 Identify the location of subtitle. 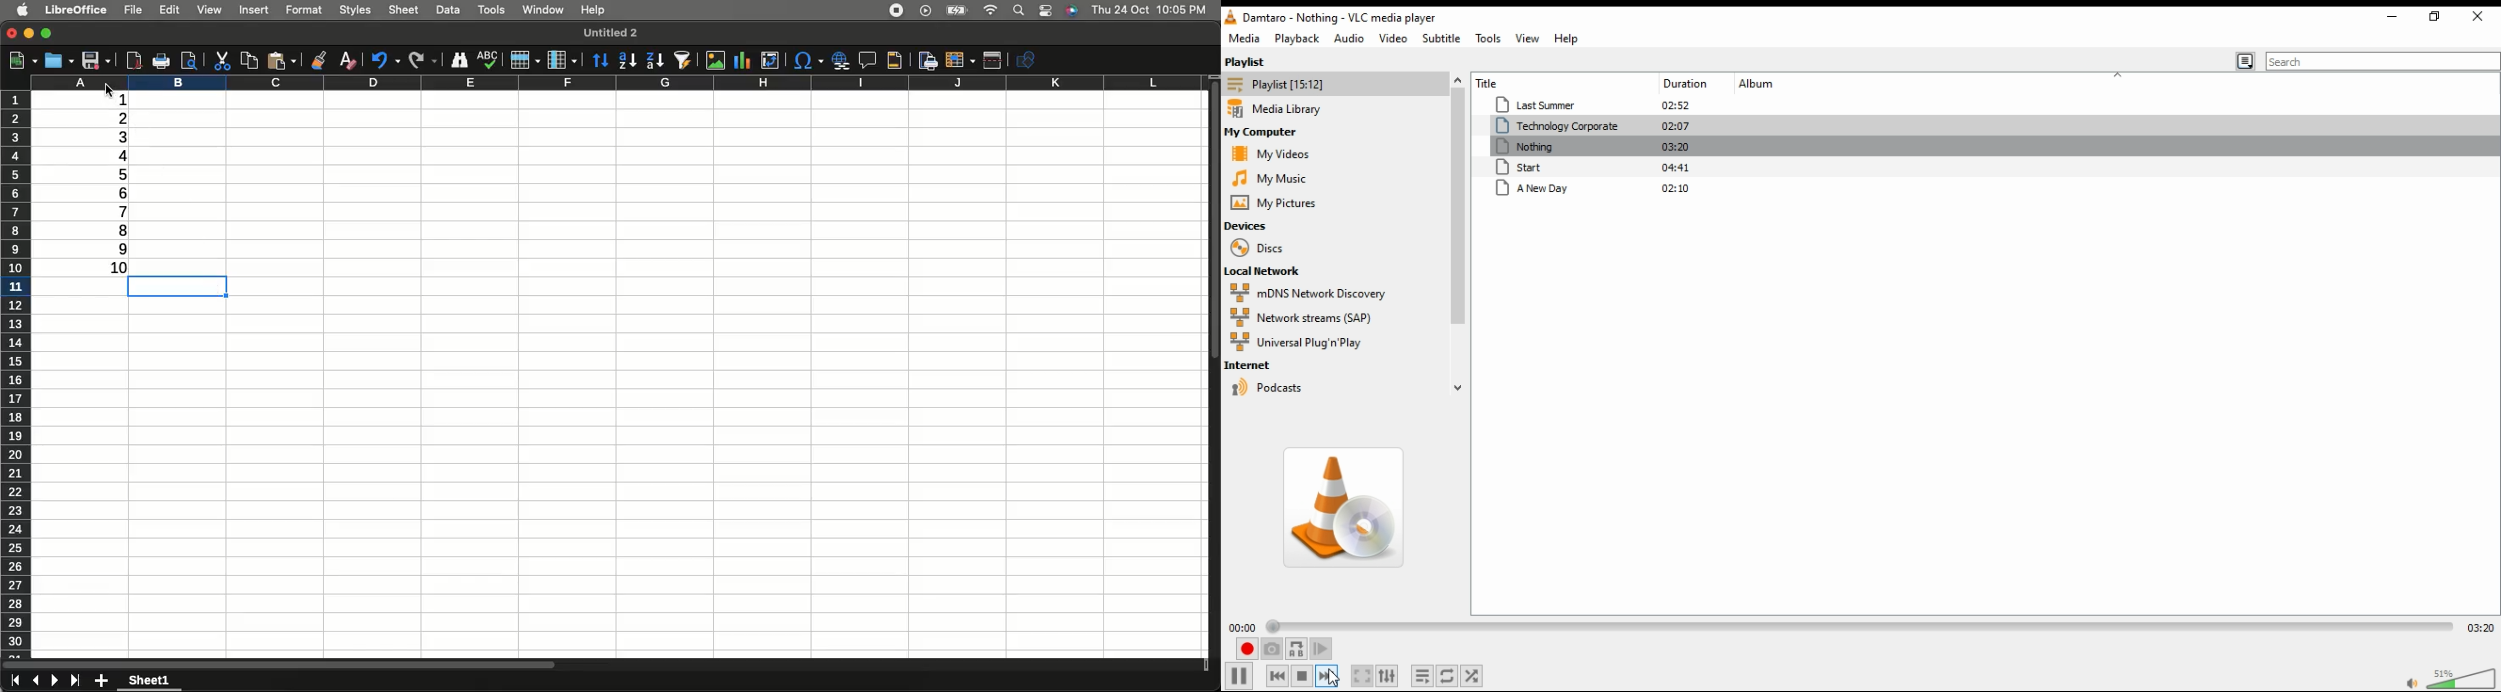
(1445, 39).